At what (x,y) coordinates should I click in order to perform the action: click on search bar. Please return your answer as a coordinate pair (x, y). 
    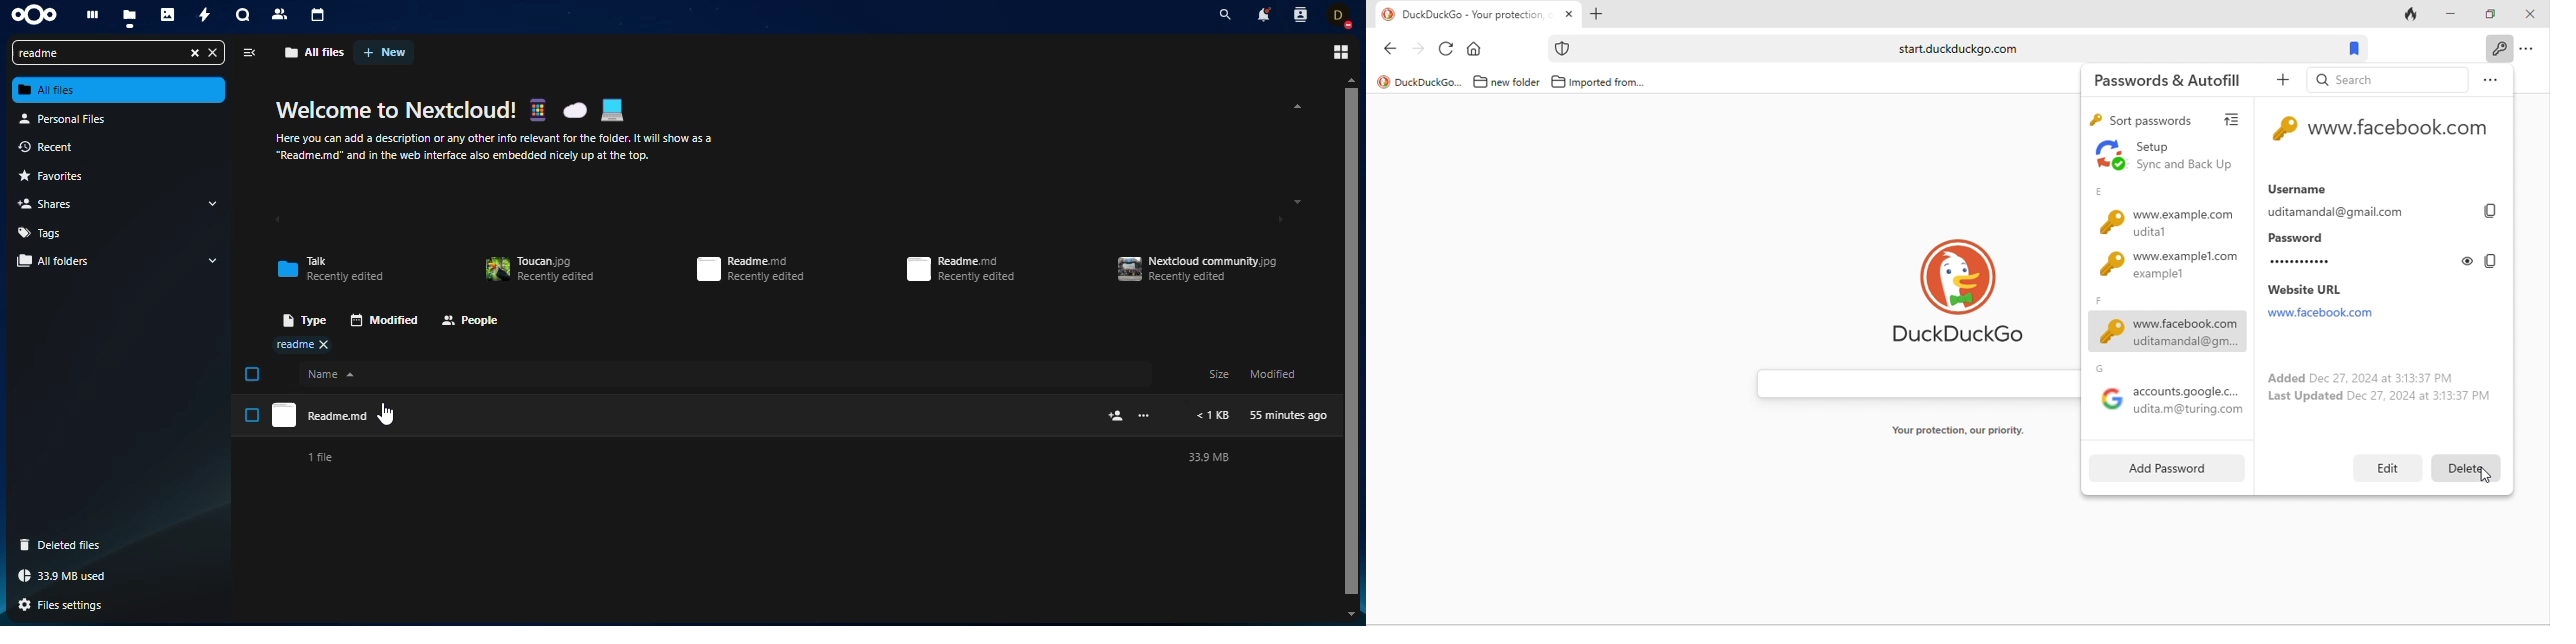
    Looking at the image, I should click on (1953, 49).